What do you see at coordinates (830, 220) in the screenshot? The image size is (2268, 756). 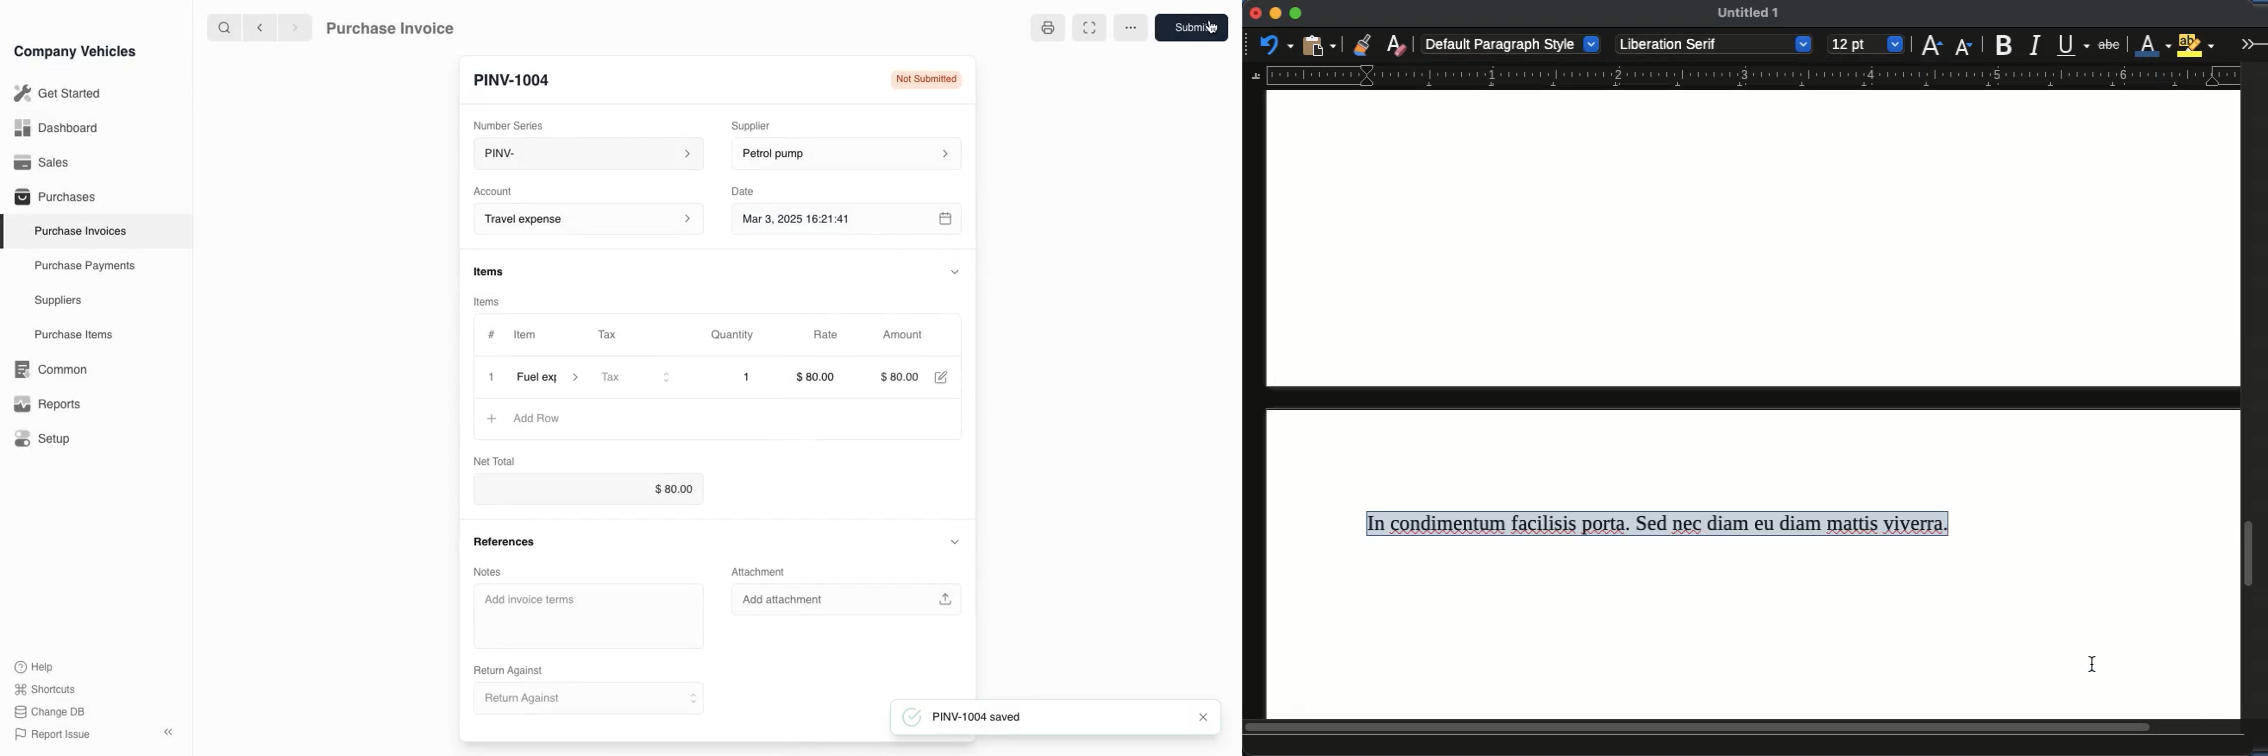 I see `Mar 3, 2025 16:21:41` at bounding box center [830, 220].